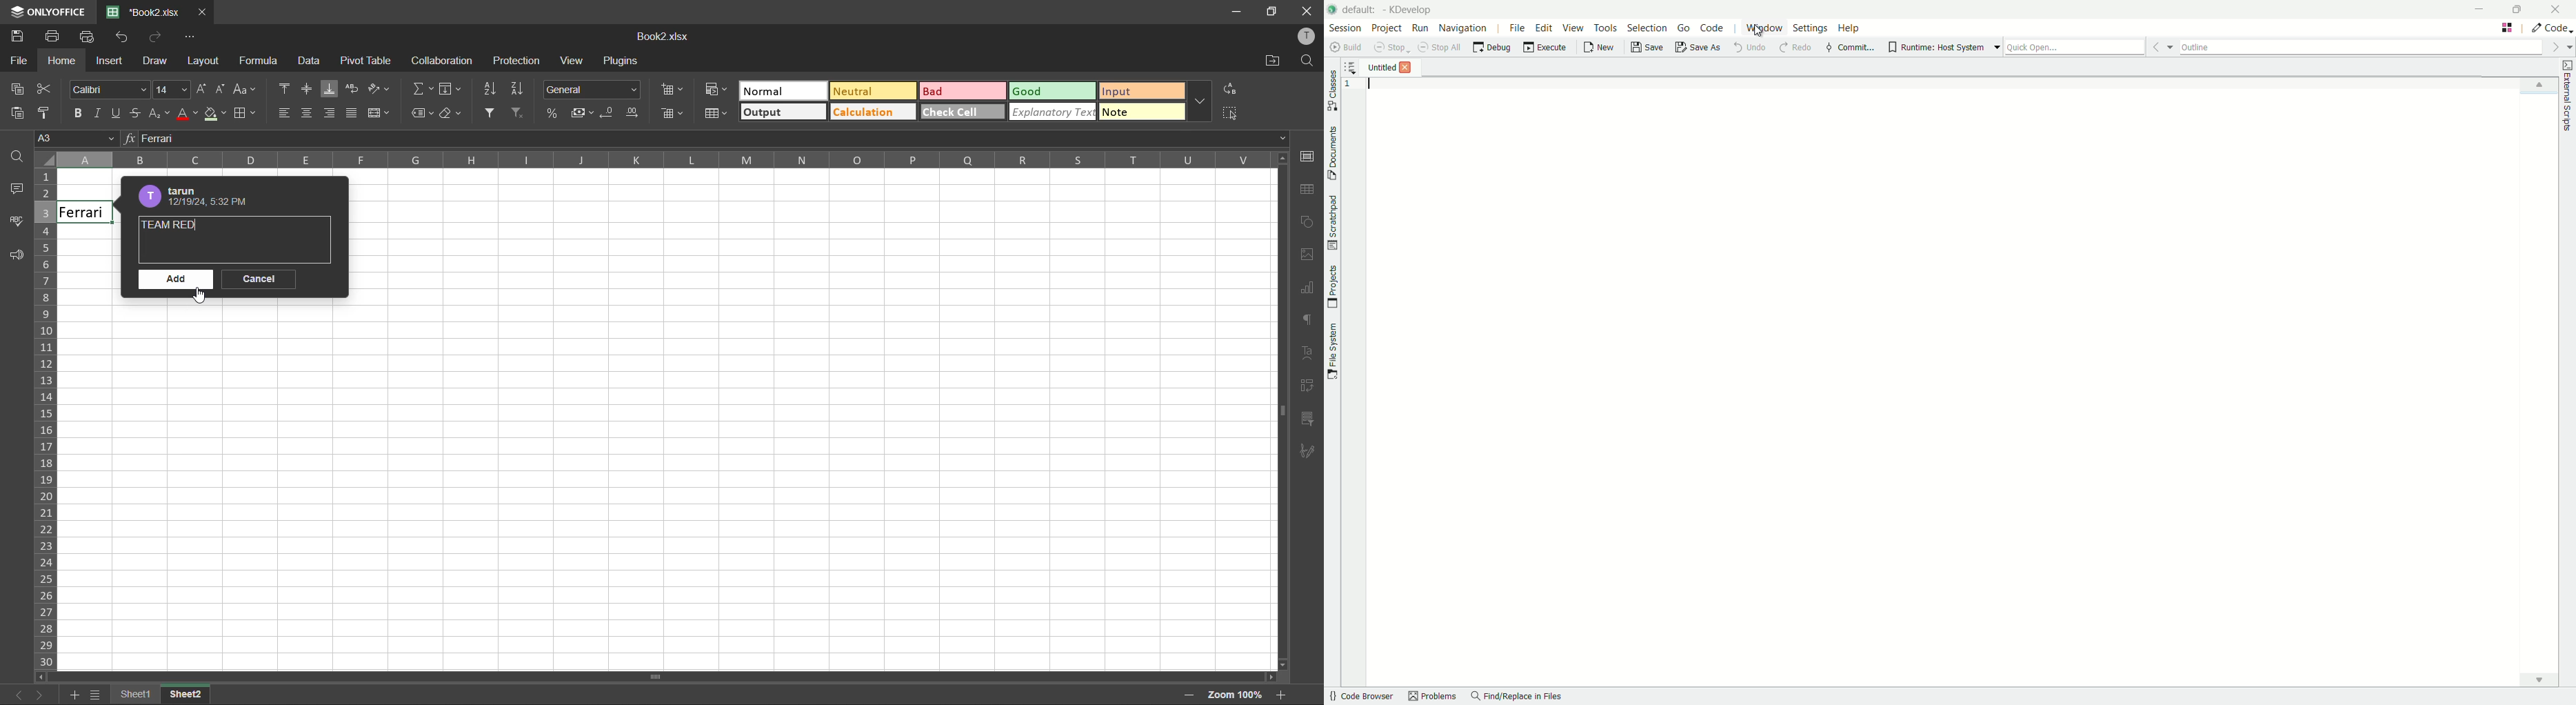 The image size is (2576, 728). I want to click on text, so click(1307, 353).